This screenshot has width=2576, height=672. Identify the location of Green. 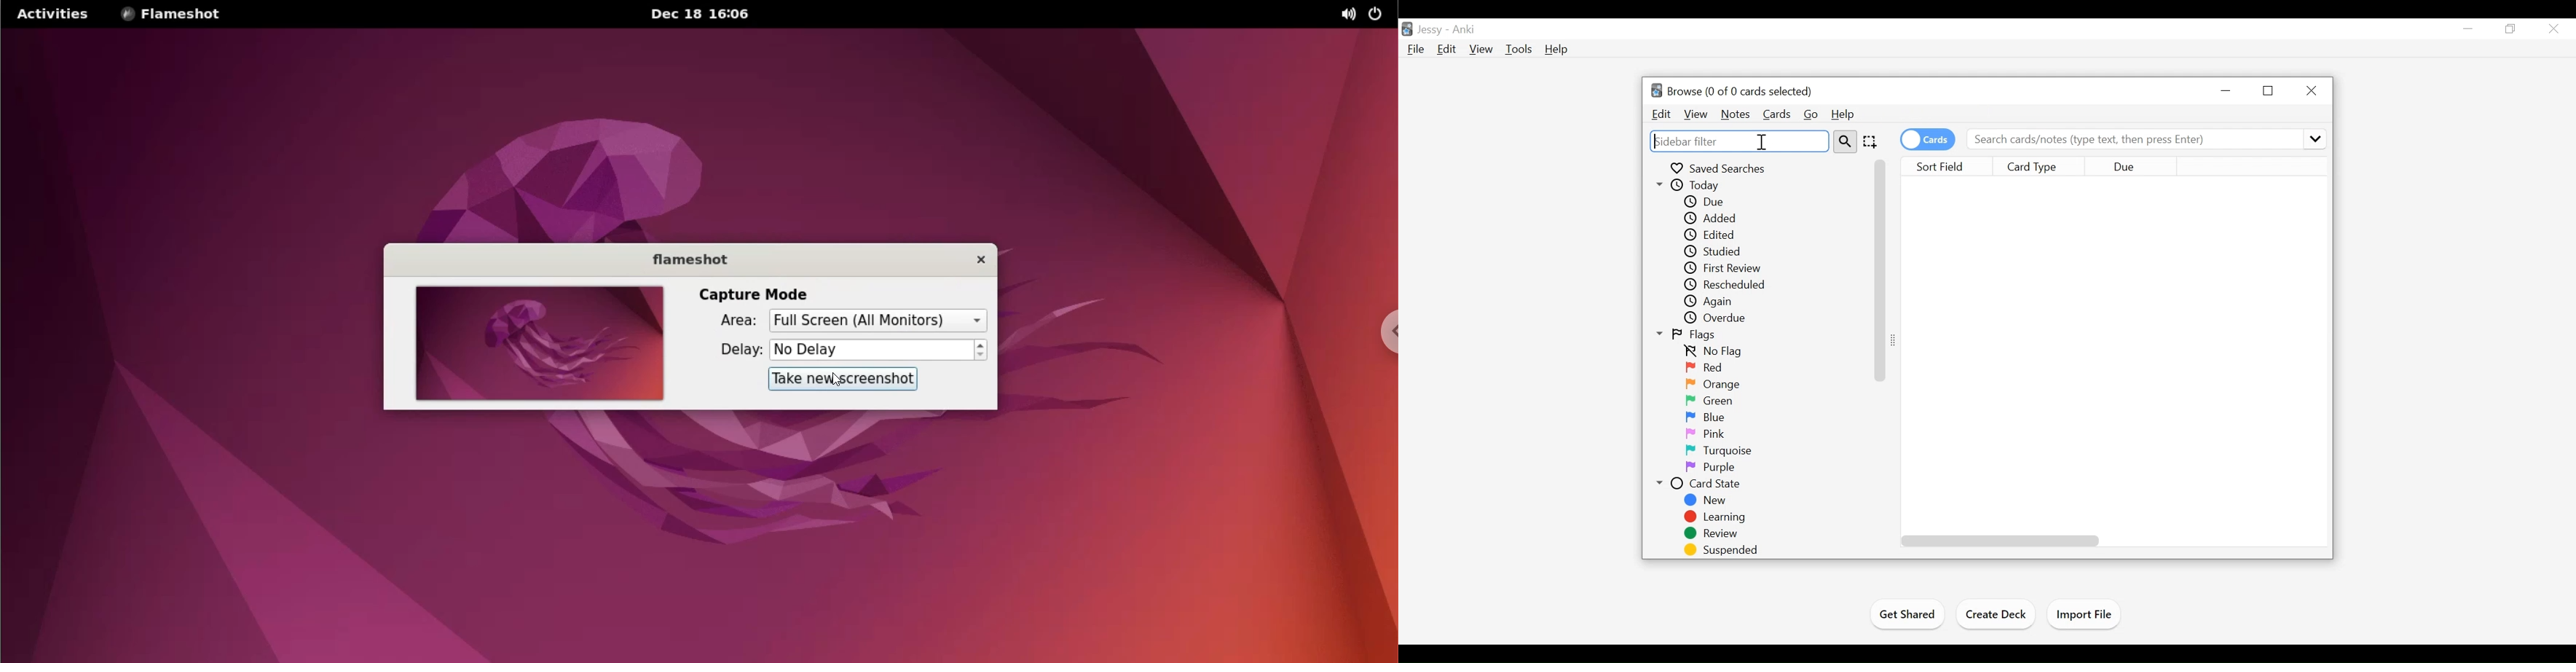
(1714, 402).